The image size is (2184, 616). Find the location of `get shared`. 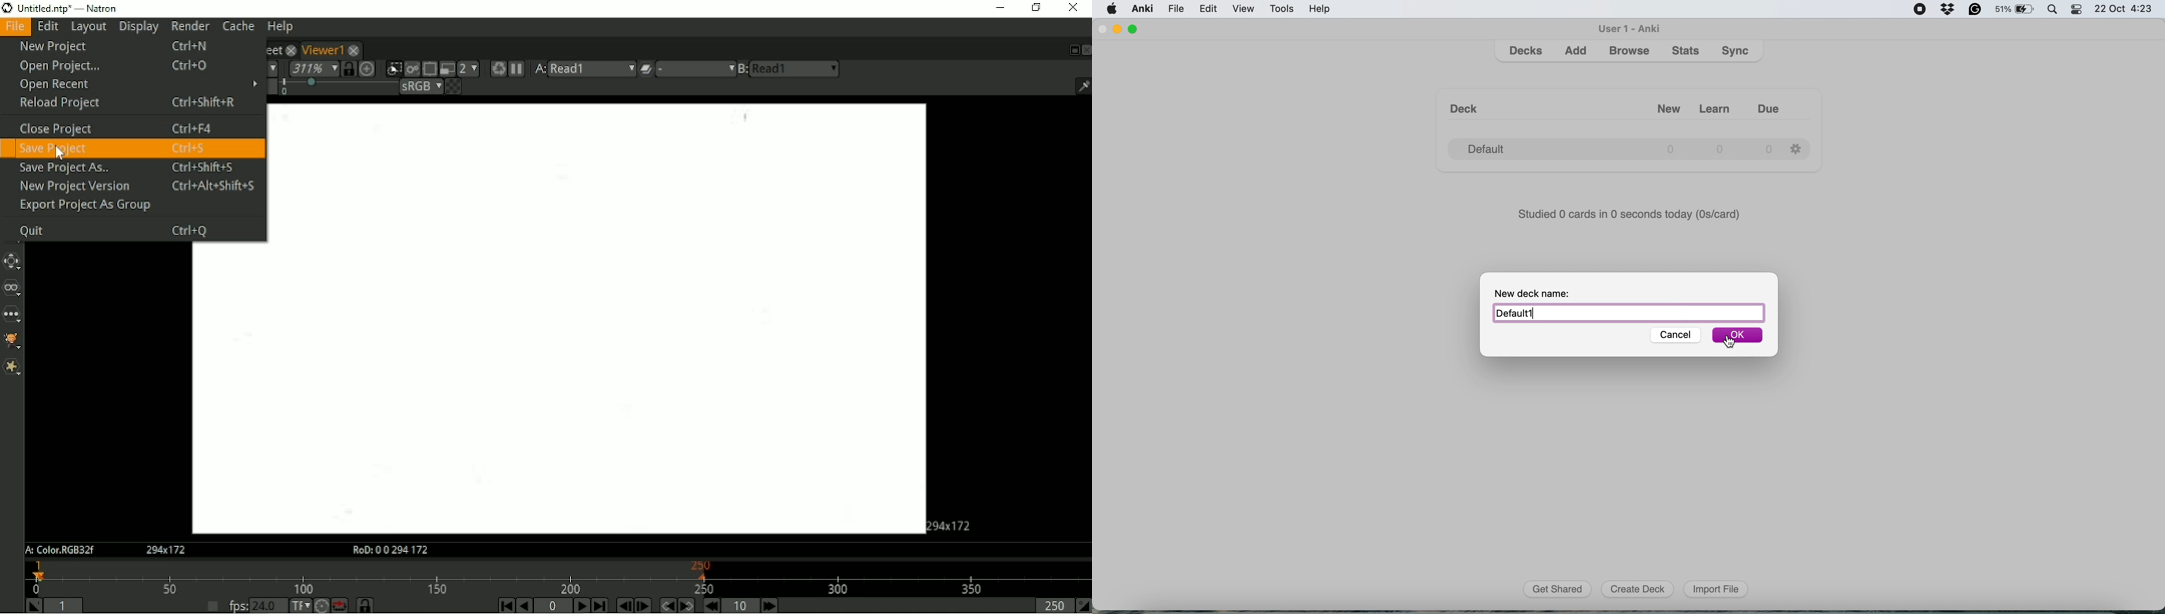

get shared is located at coordinates (1558, 589).